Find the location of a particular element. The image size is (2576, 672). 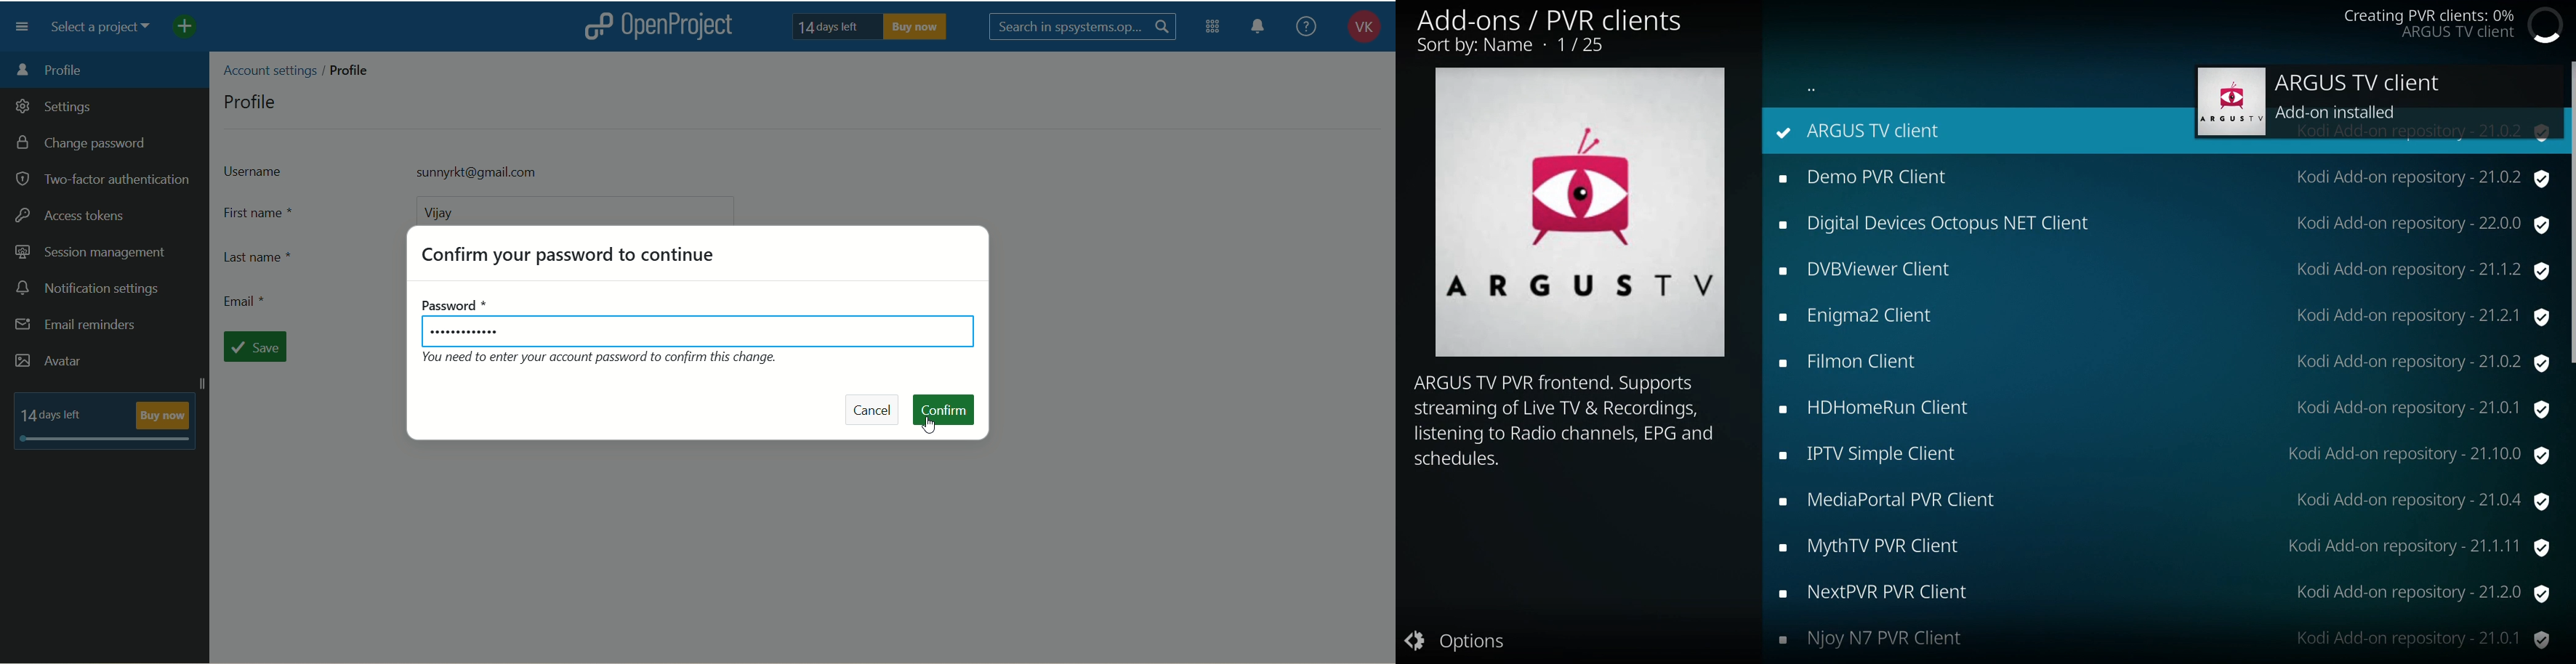

Creating PVR clients: 0%
ARGUS TV client is located at coordinates (2430, 26).